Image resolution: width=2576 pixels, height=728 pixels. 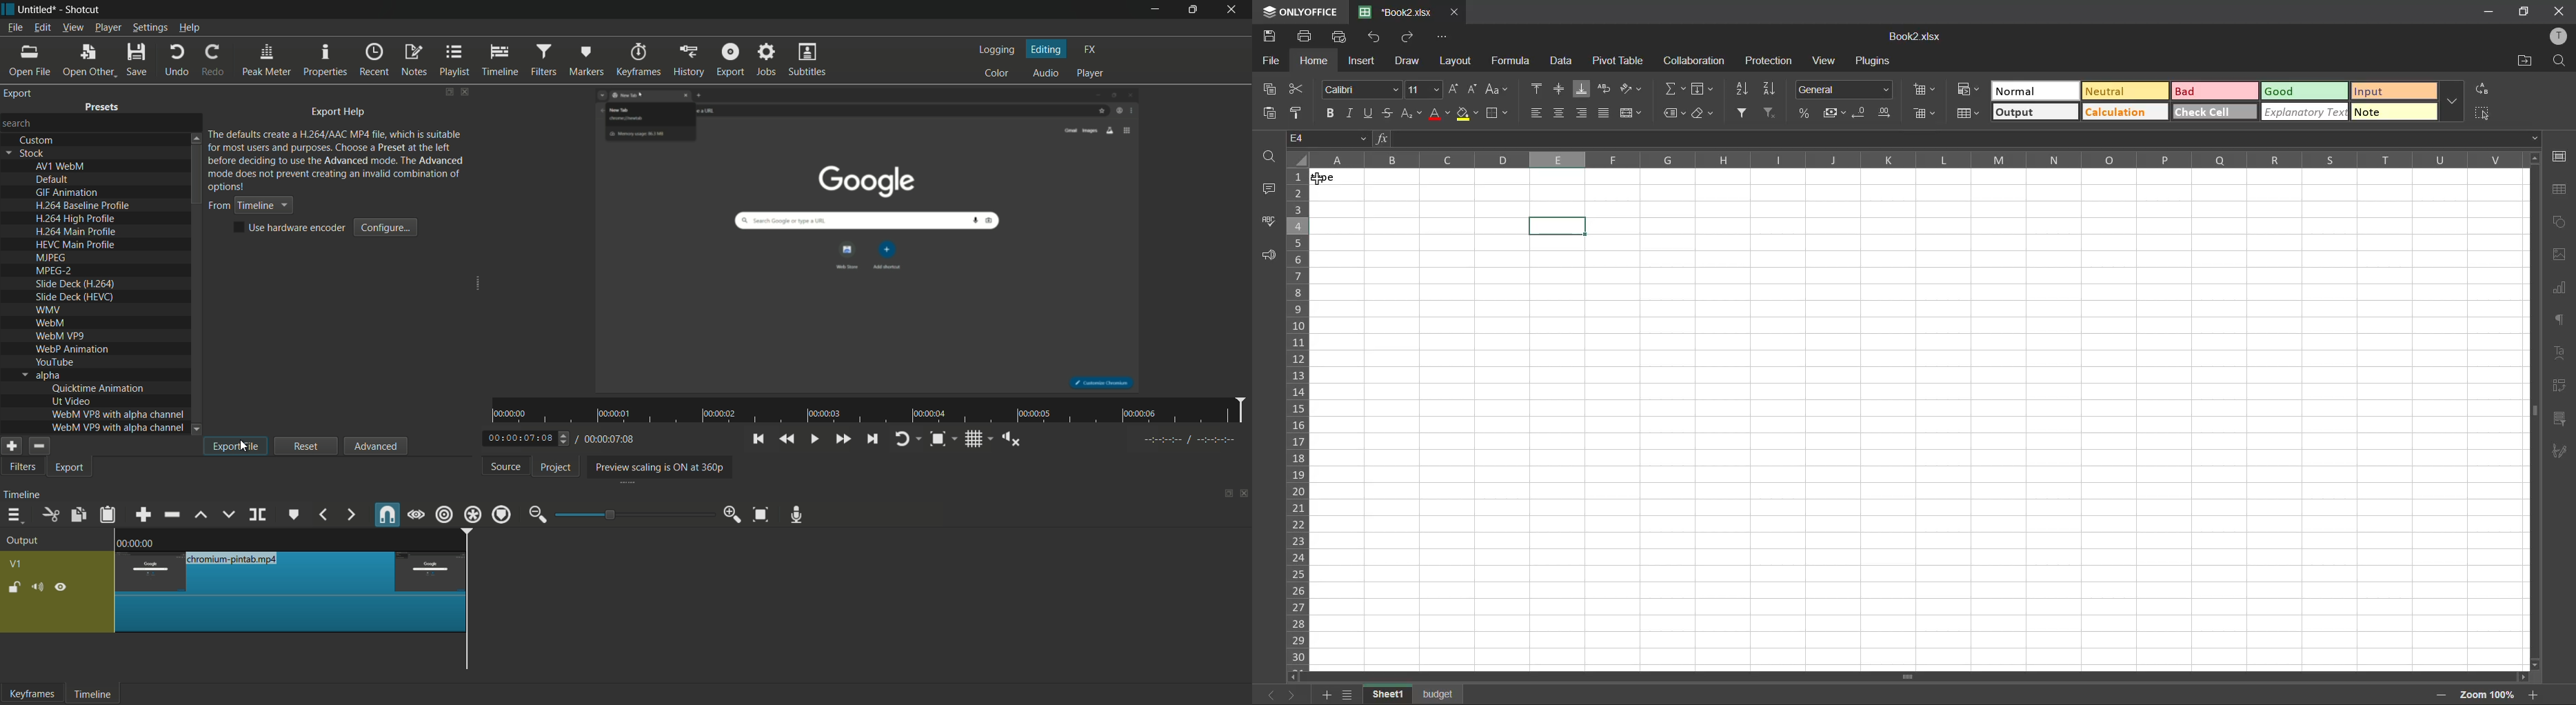 What do you see at coordinates (1926, 115) in the screenshot?
I see `delete cells` at bounding box center [1926, 115].